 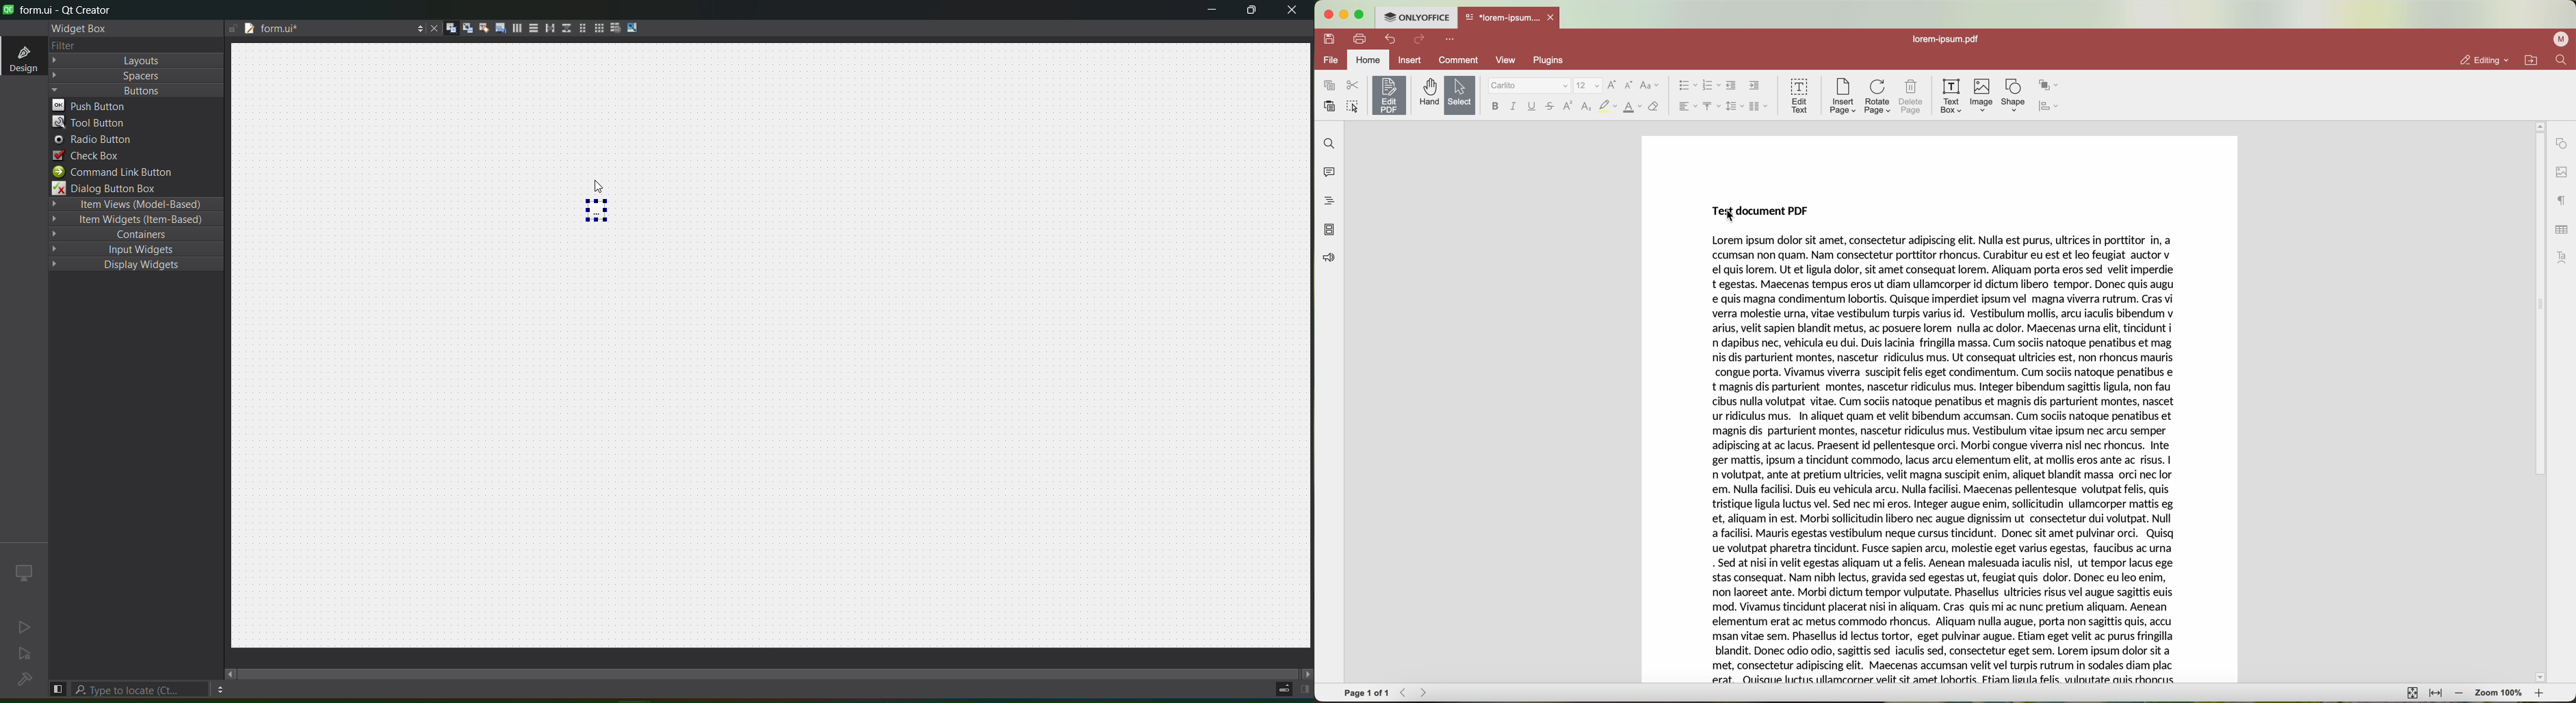 What do you see at coordinates (1329, 106) in the screenshot?
I see `paste` at bounding box center [1329, 106].